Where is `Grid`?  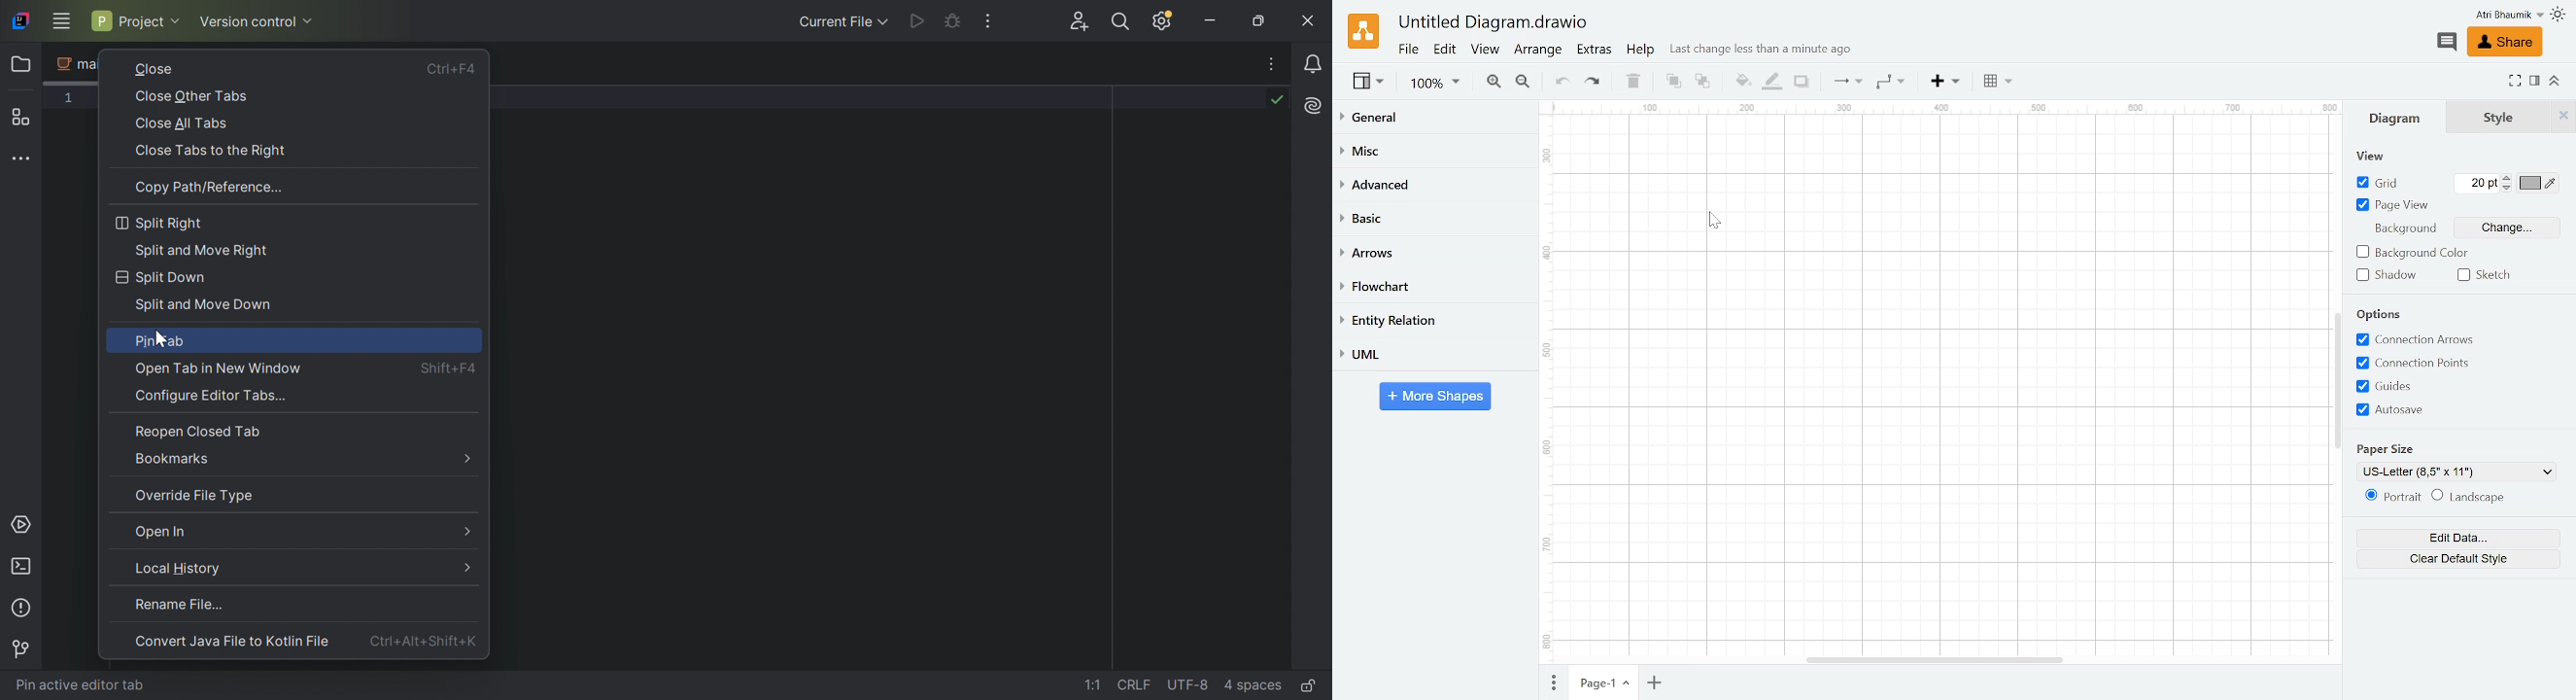 Grid is located at coordinates (2380, 183).